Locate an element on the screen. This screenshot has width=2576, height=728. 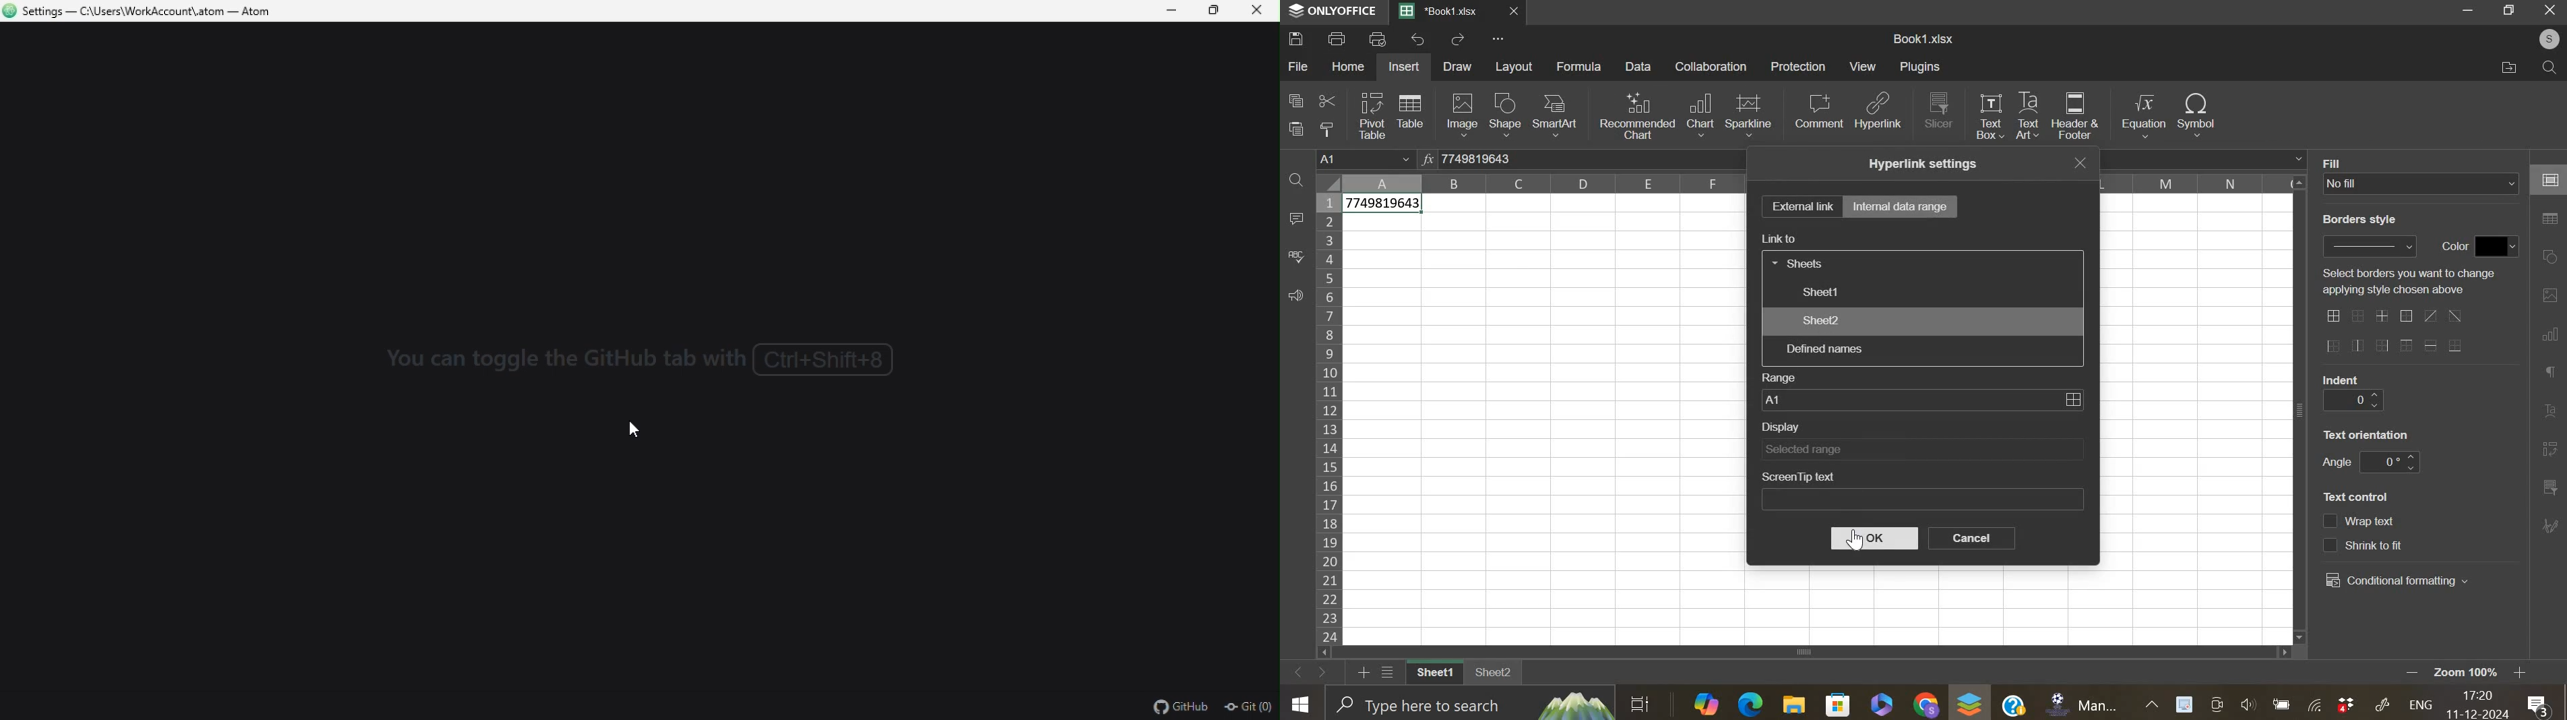
text is located at coordinates (2367, 434).